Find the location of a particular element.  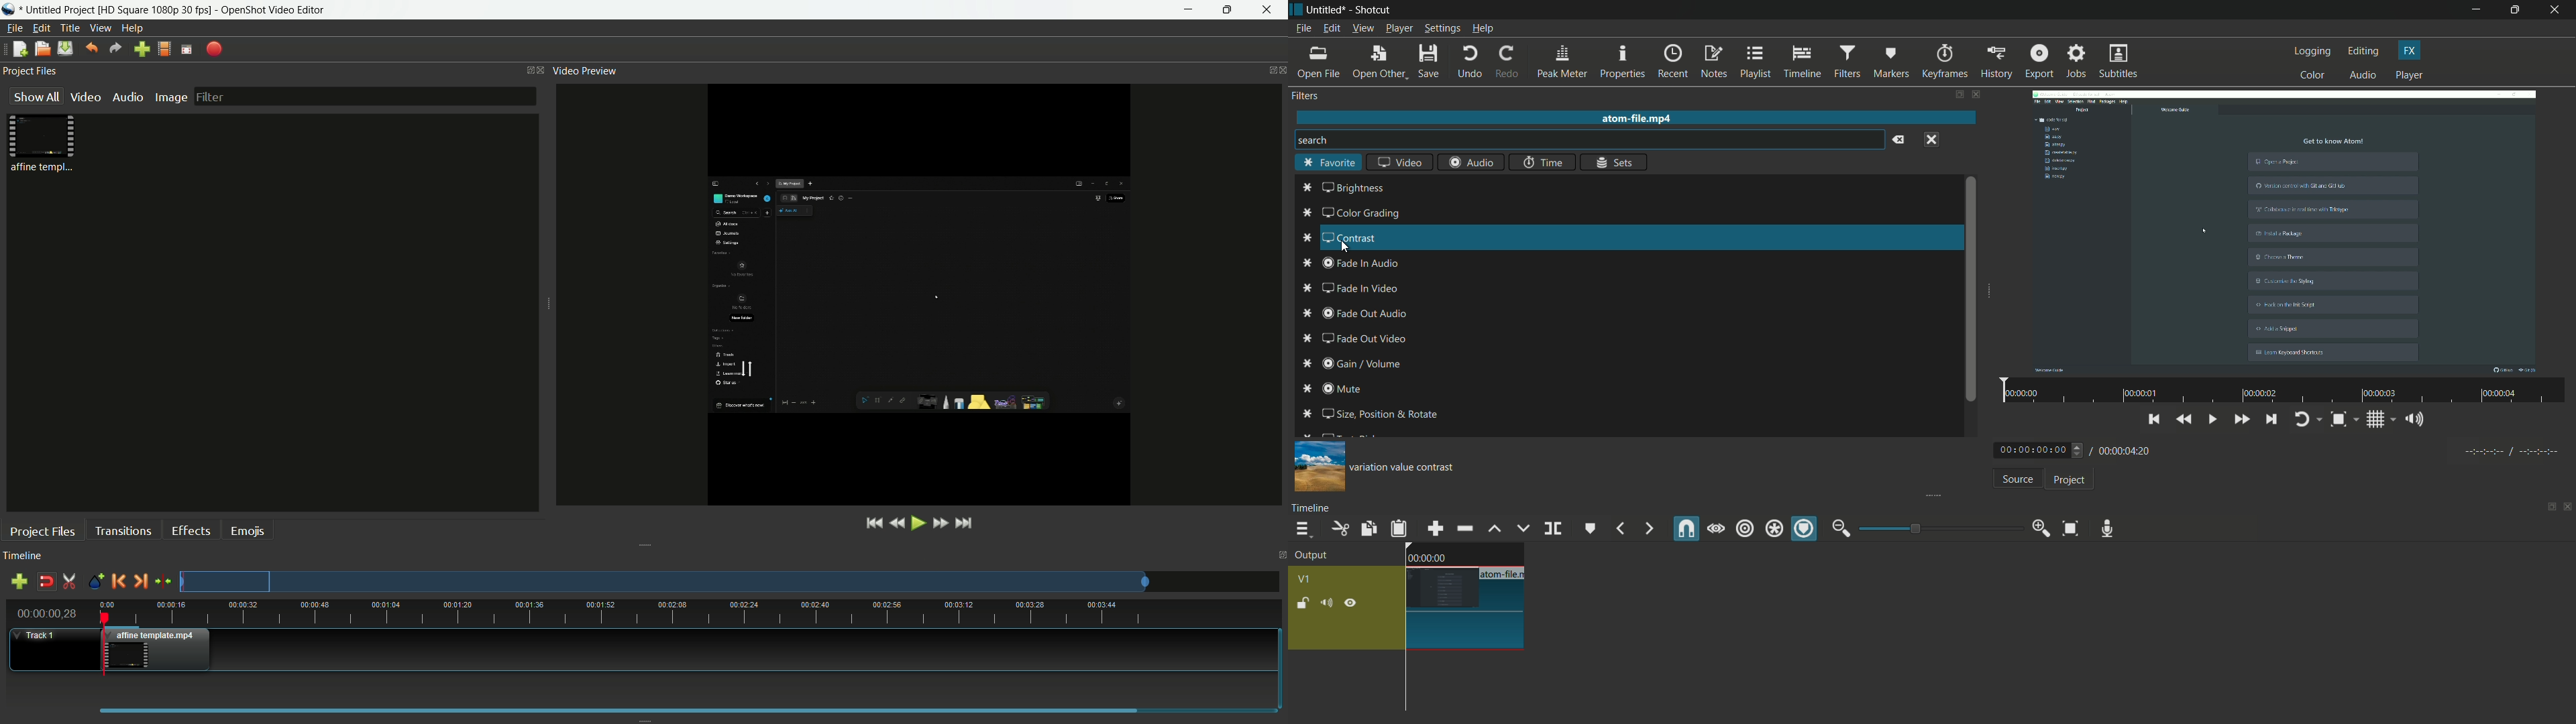

maximize is located at coordinates (1227, 10).